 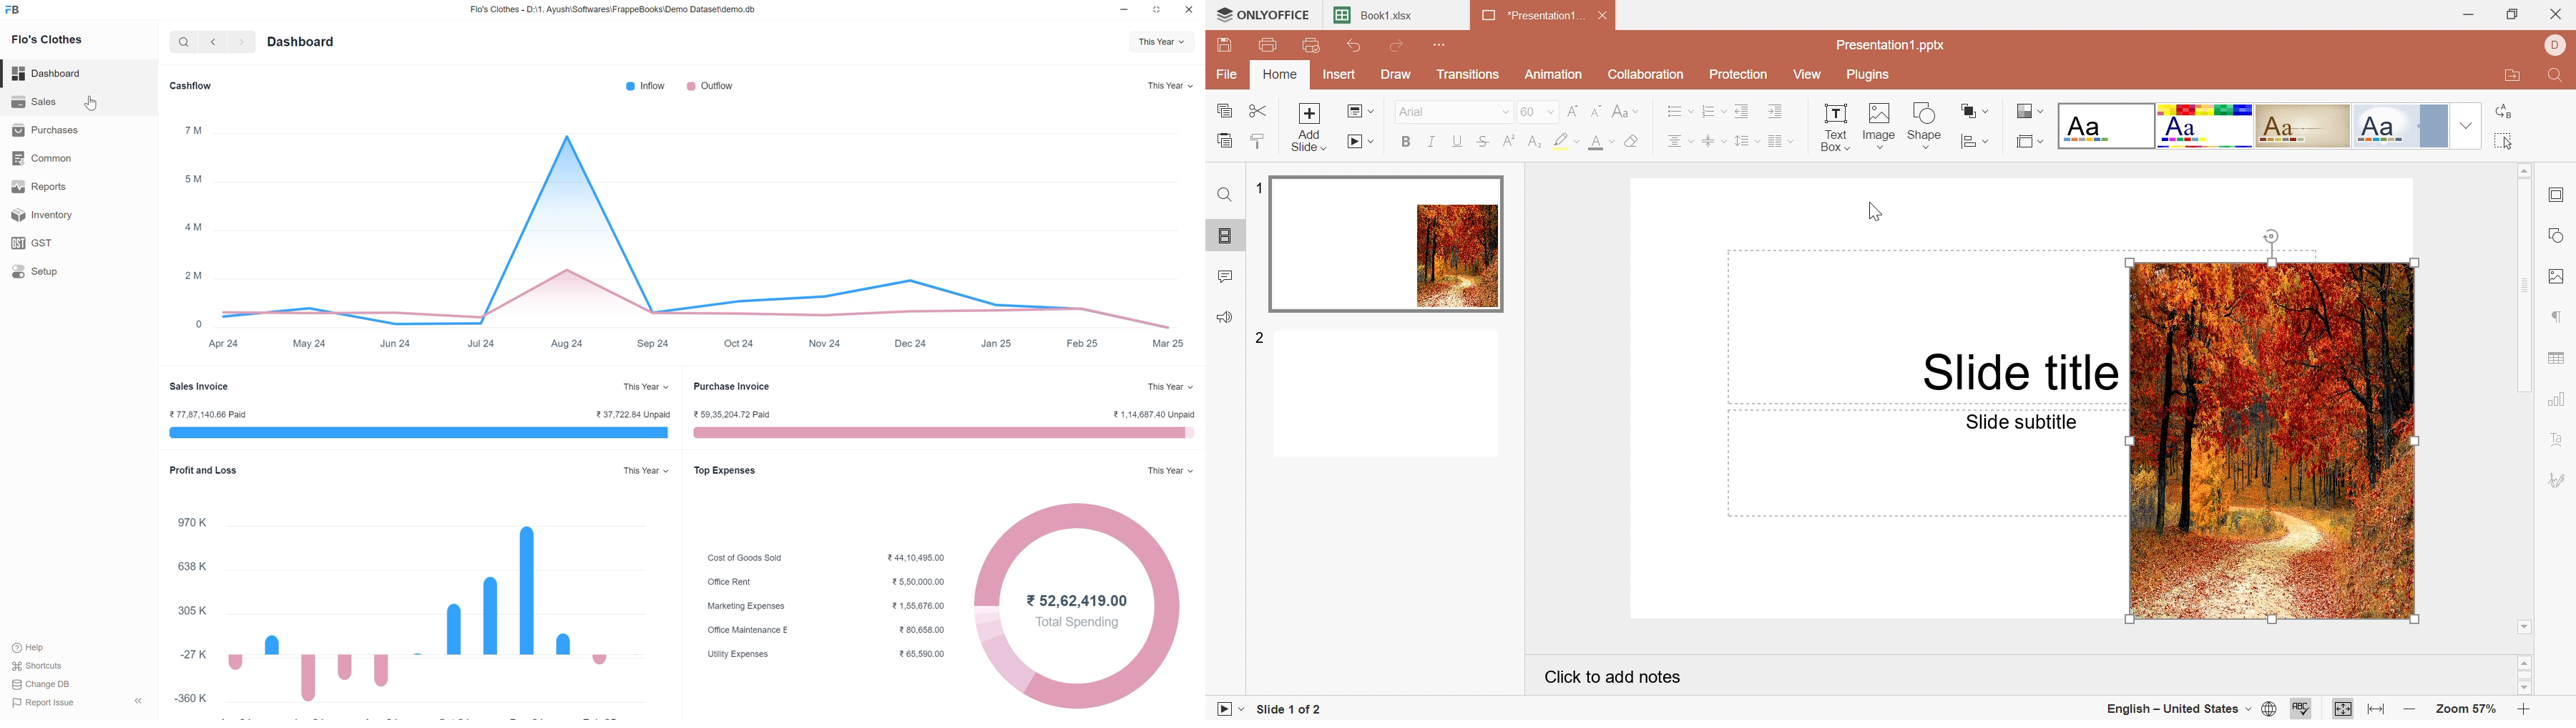 What do you see at coordinates (1225, 237) in the screenshot?
I see `Slides` at bounding box center [1225, 237].